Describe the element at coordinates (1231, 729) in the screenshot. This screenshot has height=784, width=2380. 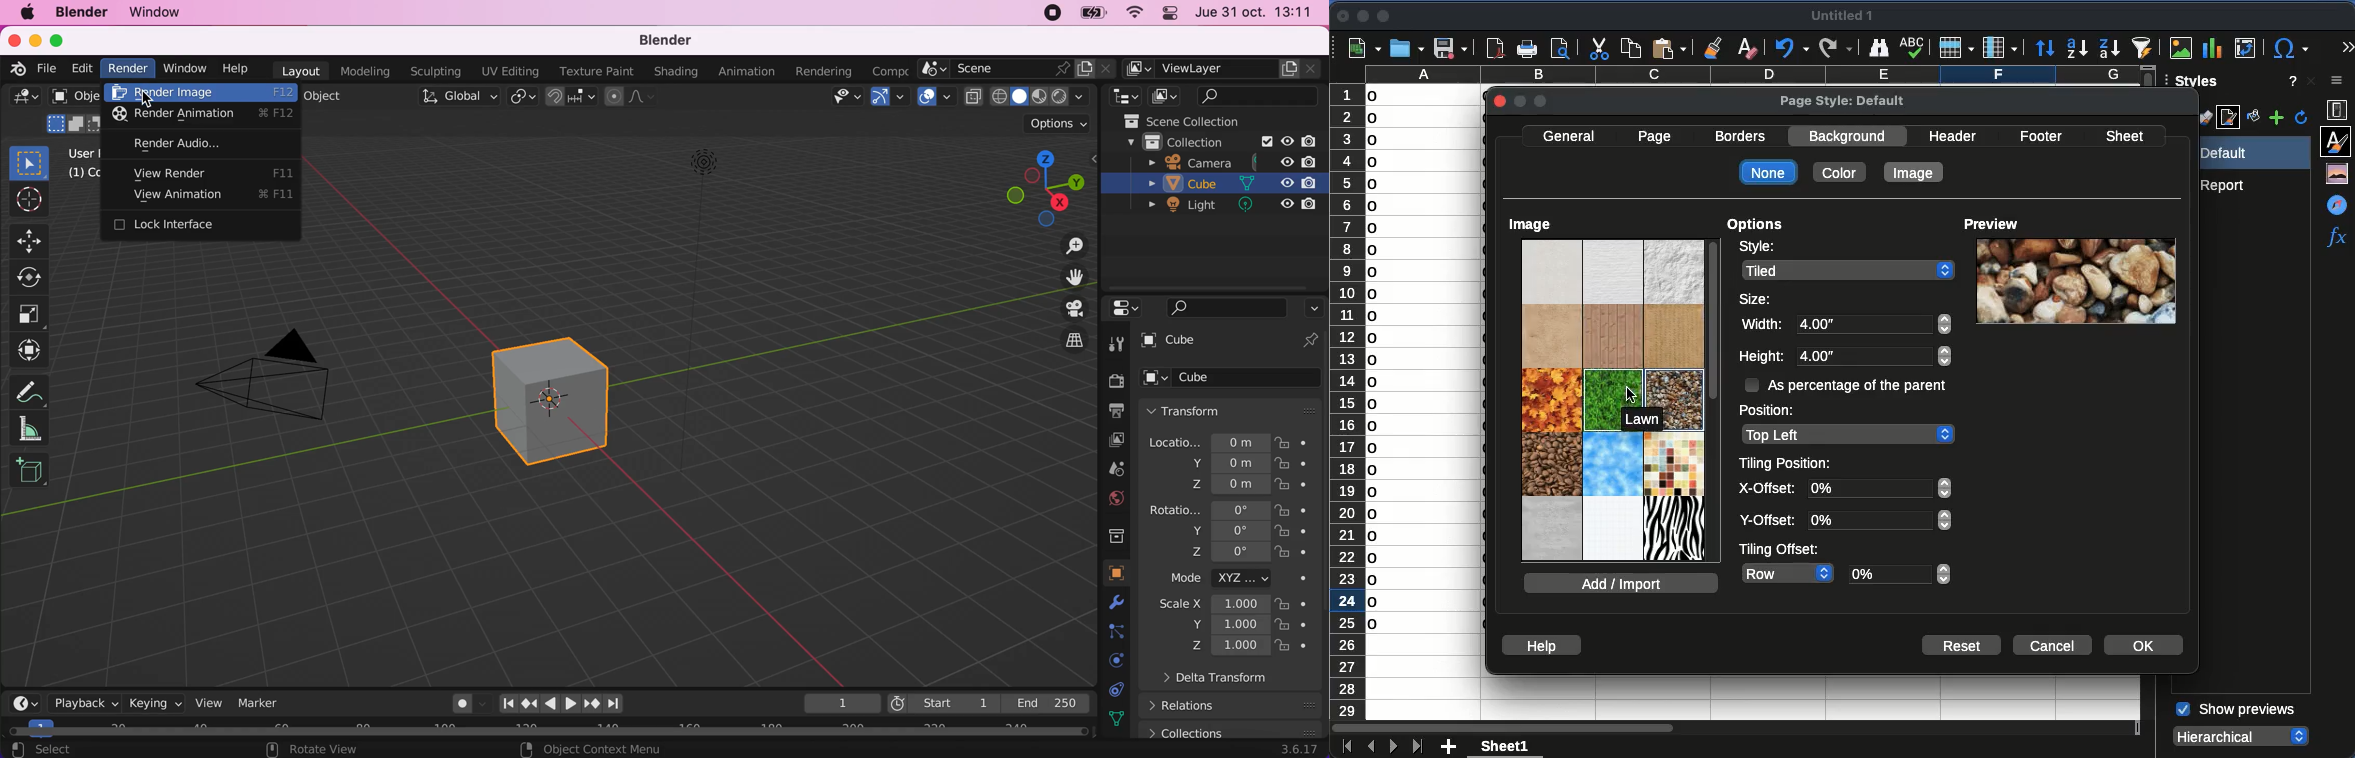
I see `collections` at that location.